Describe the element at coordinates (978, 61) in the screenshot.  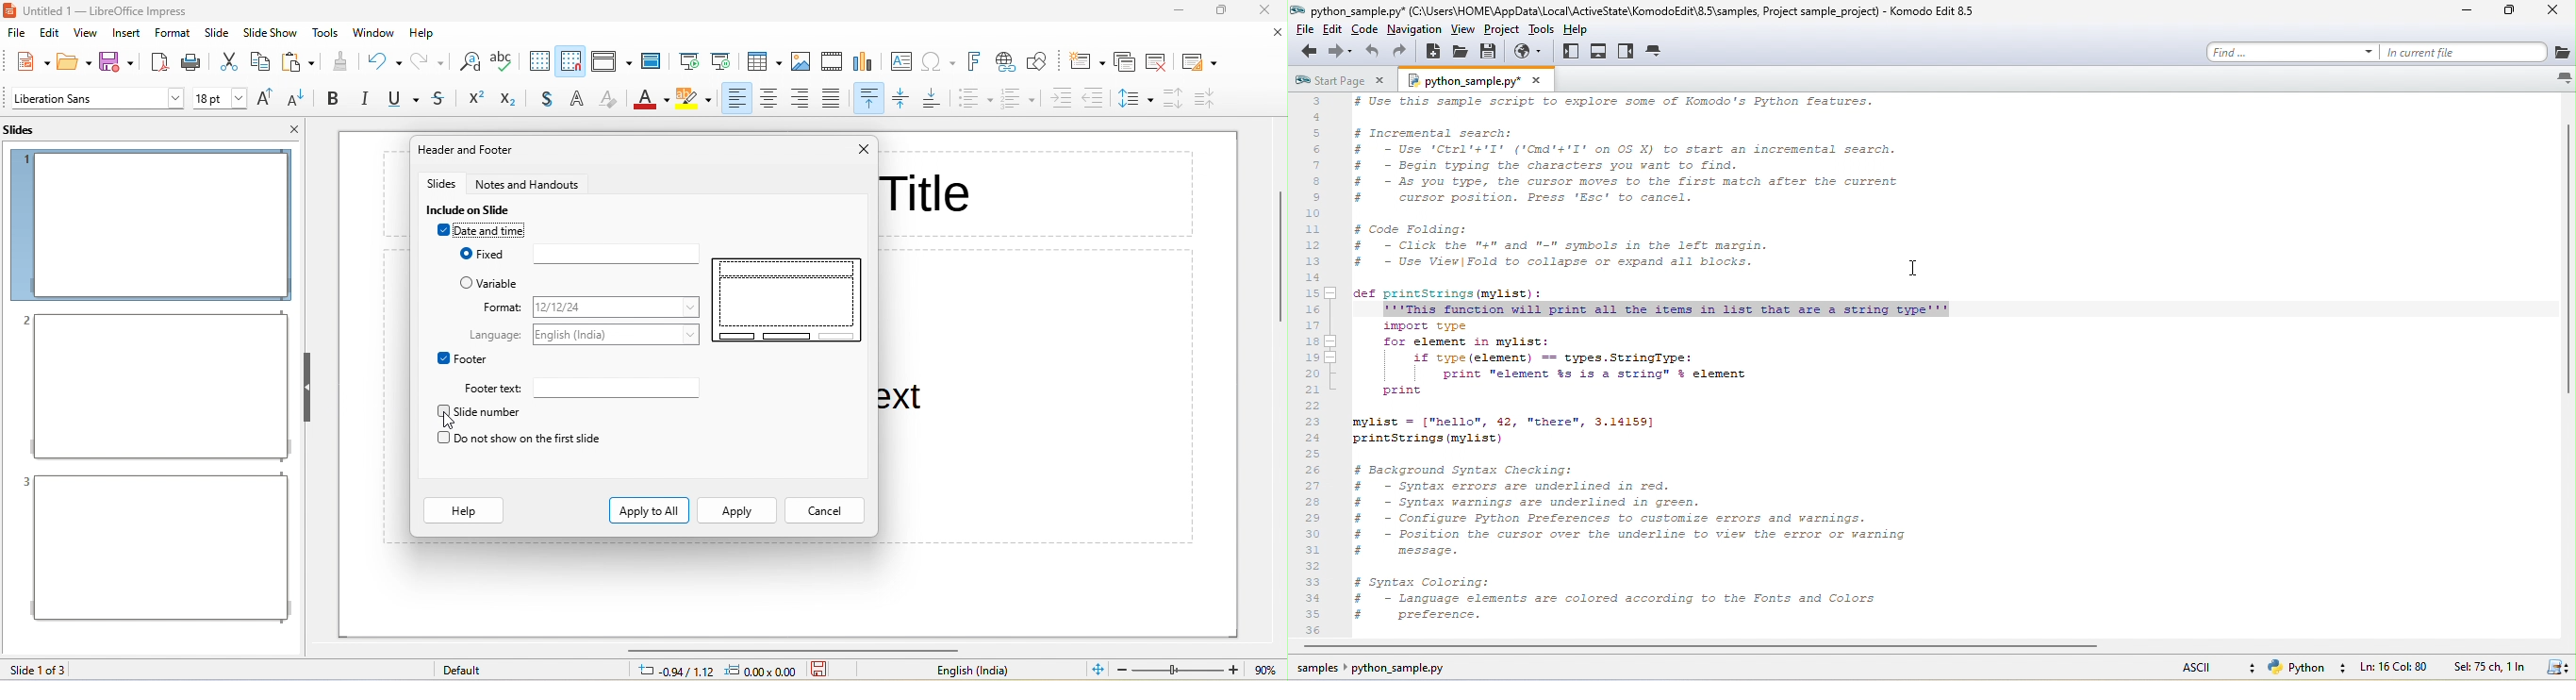
I see `fontwork text` at that location.